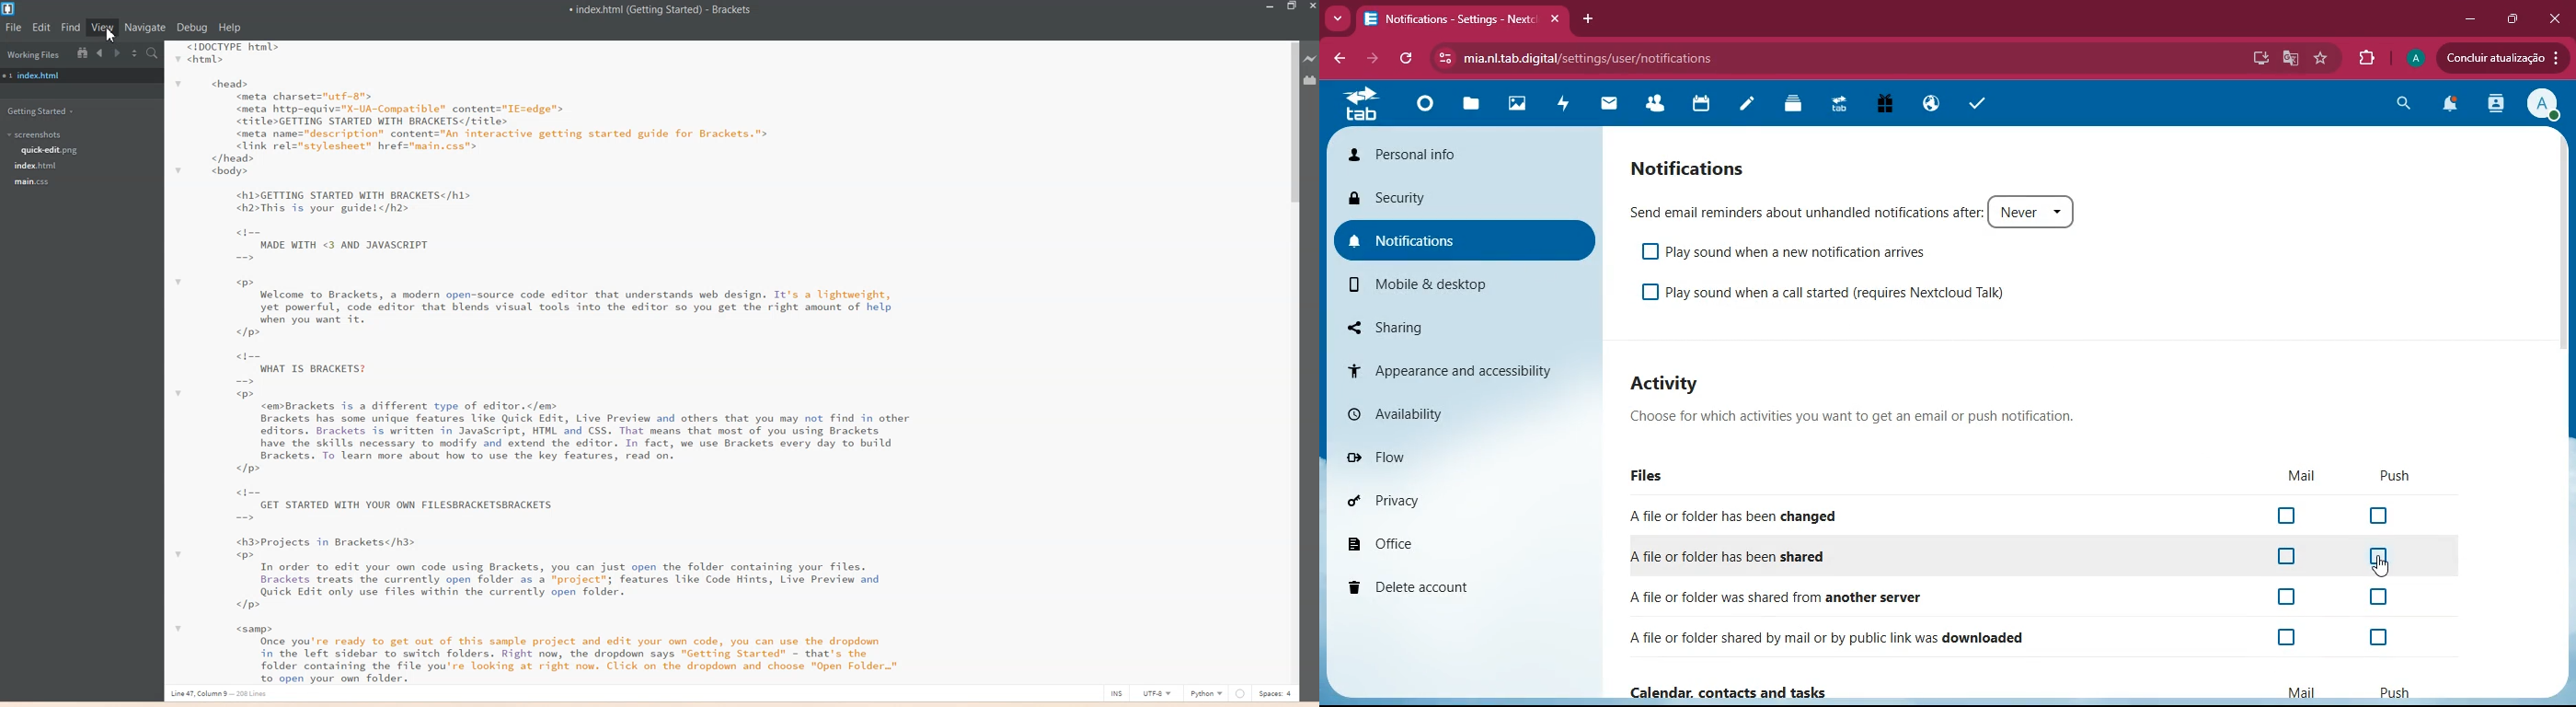 This screenshot has width=2576, height=728. What do you see at coordinates (1429, 540) in the screenshot?
I see `office` at bounding box center [1429, 540].